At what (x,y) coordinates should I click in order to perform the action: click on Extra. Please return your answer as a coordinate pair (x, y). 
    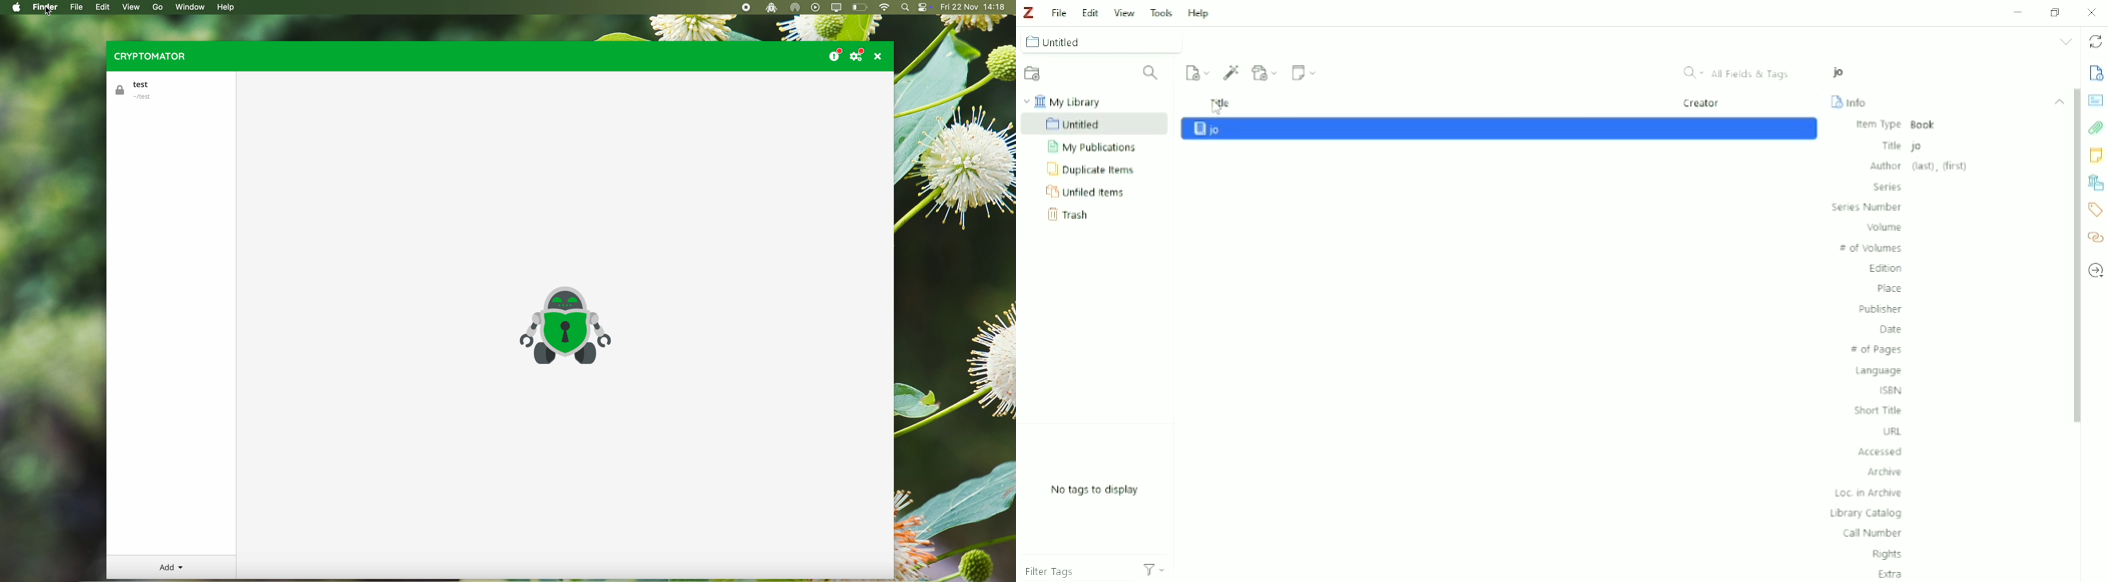
    Looking at the image, I should click on (1891, 573).